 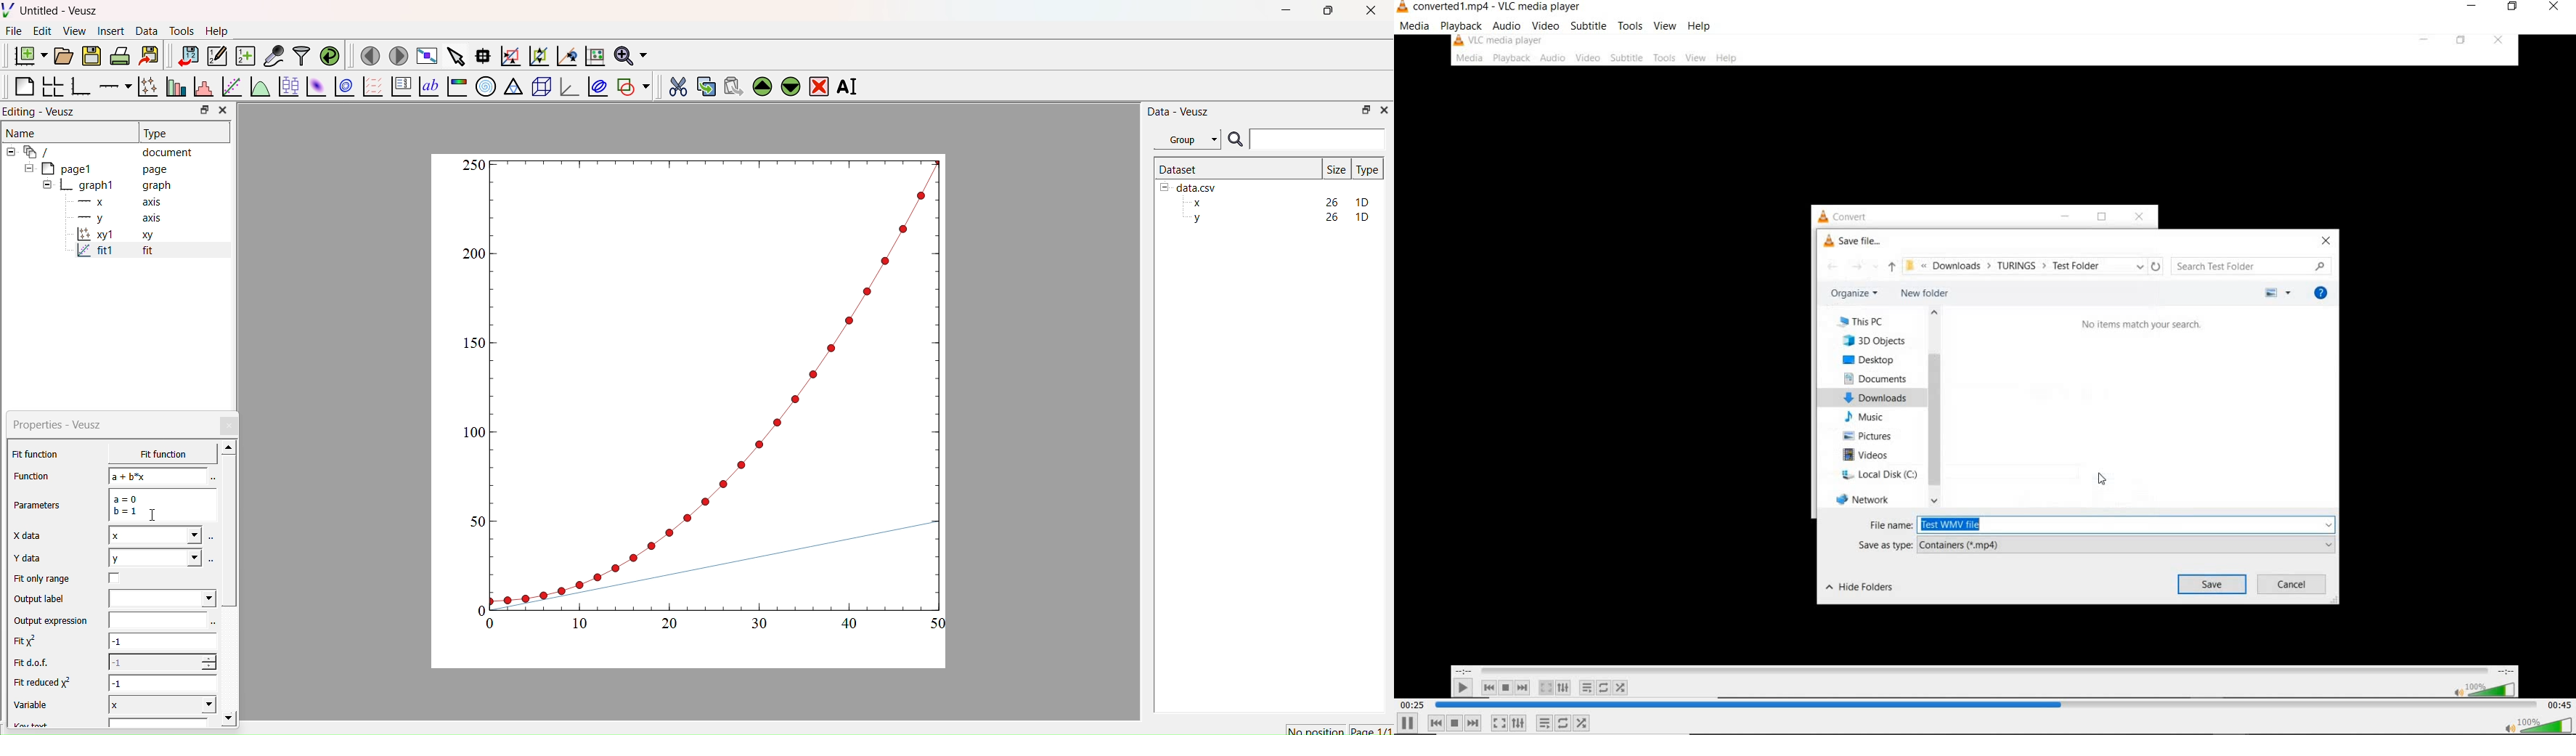 What do you see at coordinates (481, 54) in the screenshot?
I see `Read data points` at bounding box center [481, 54].